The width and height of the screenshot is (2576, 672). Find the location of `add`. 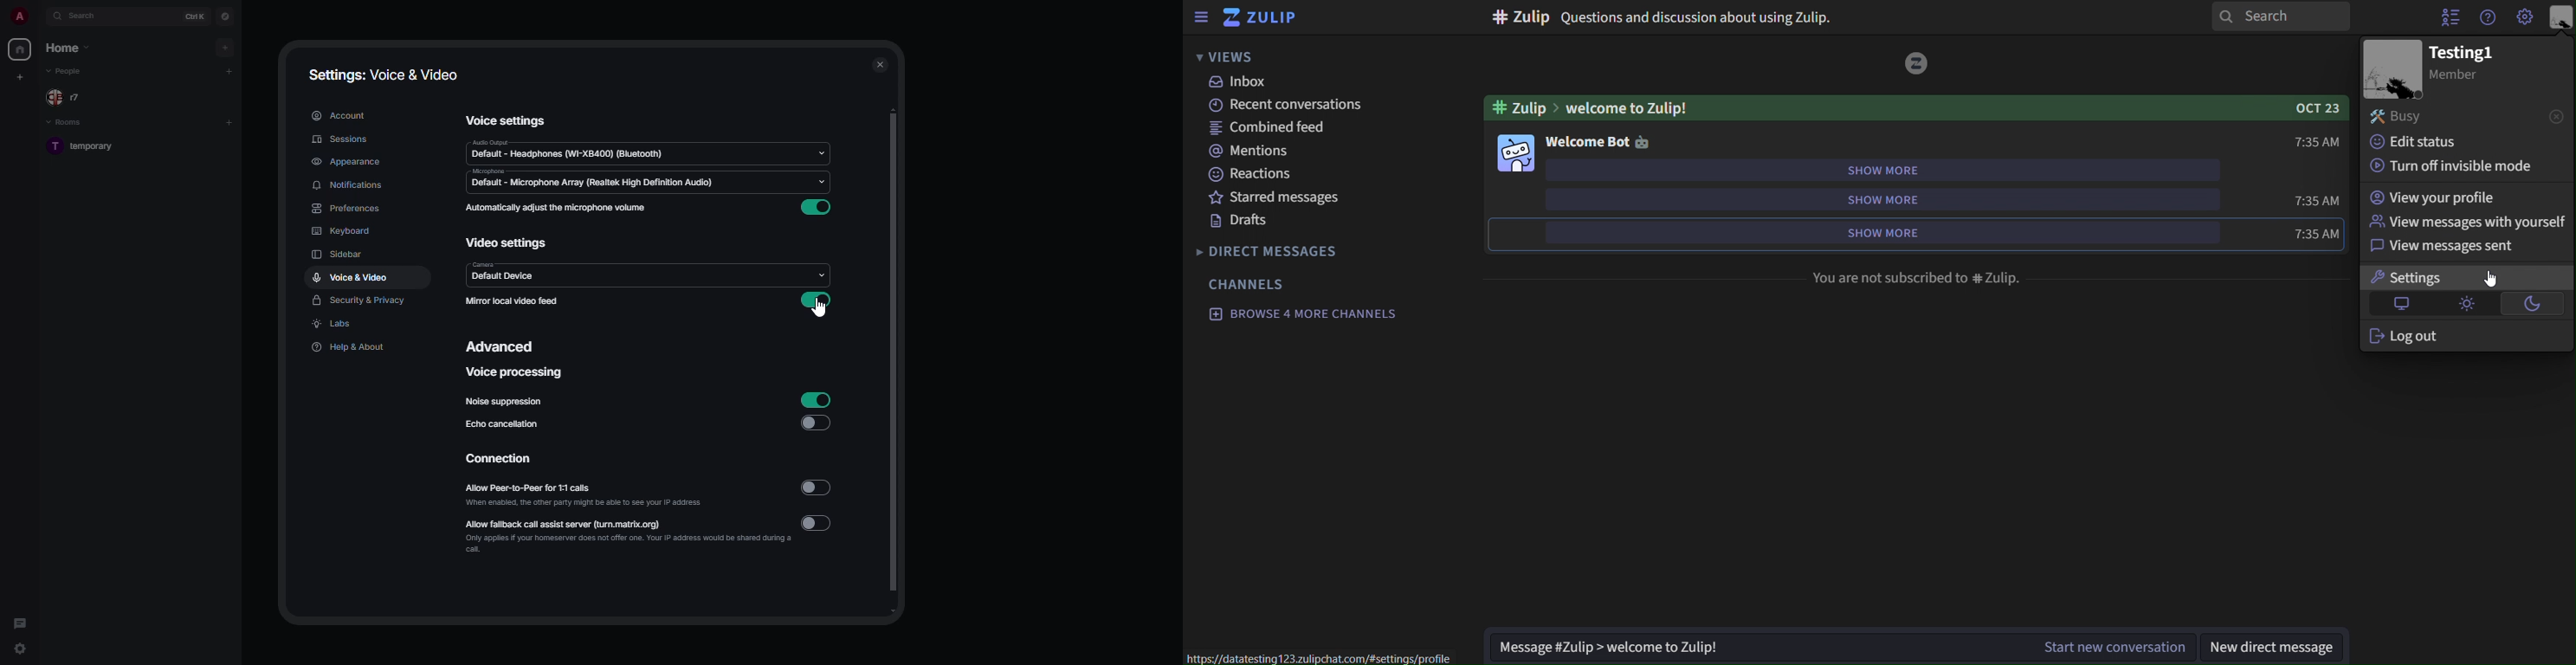

add is located at coordinates (223, 48).